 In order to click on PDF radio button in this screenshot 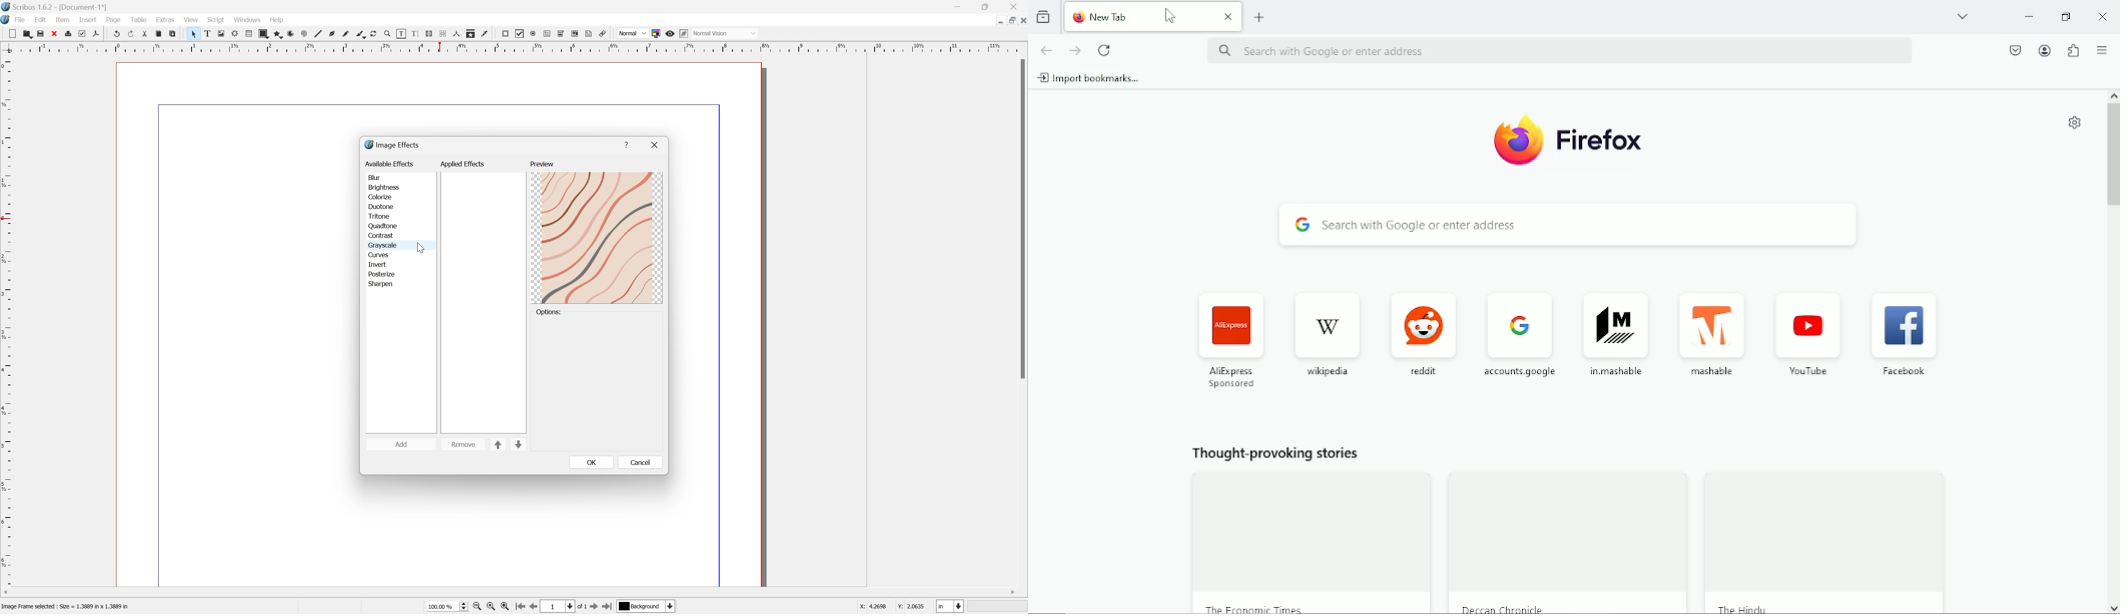, I will do `click(534, 33)`.